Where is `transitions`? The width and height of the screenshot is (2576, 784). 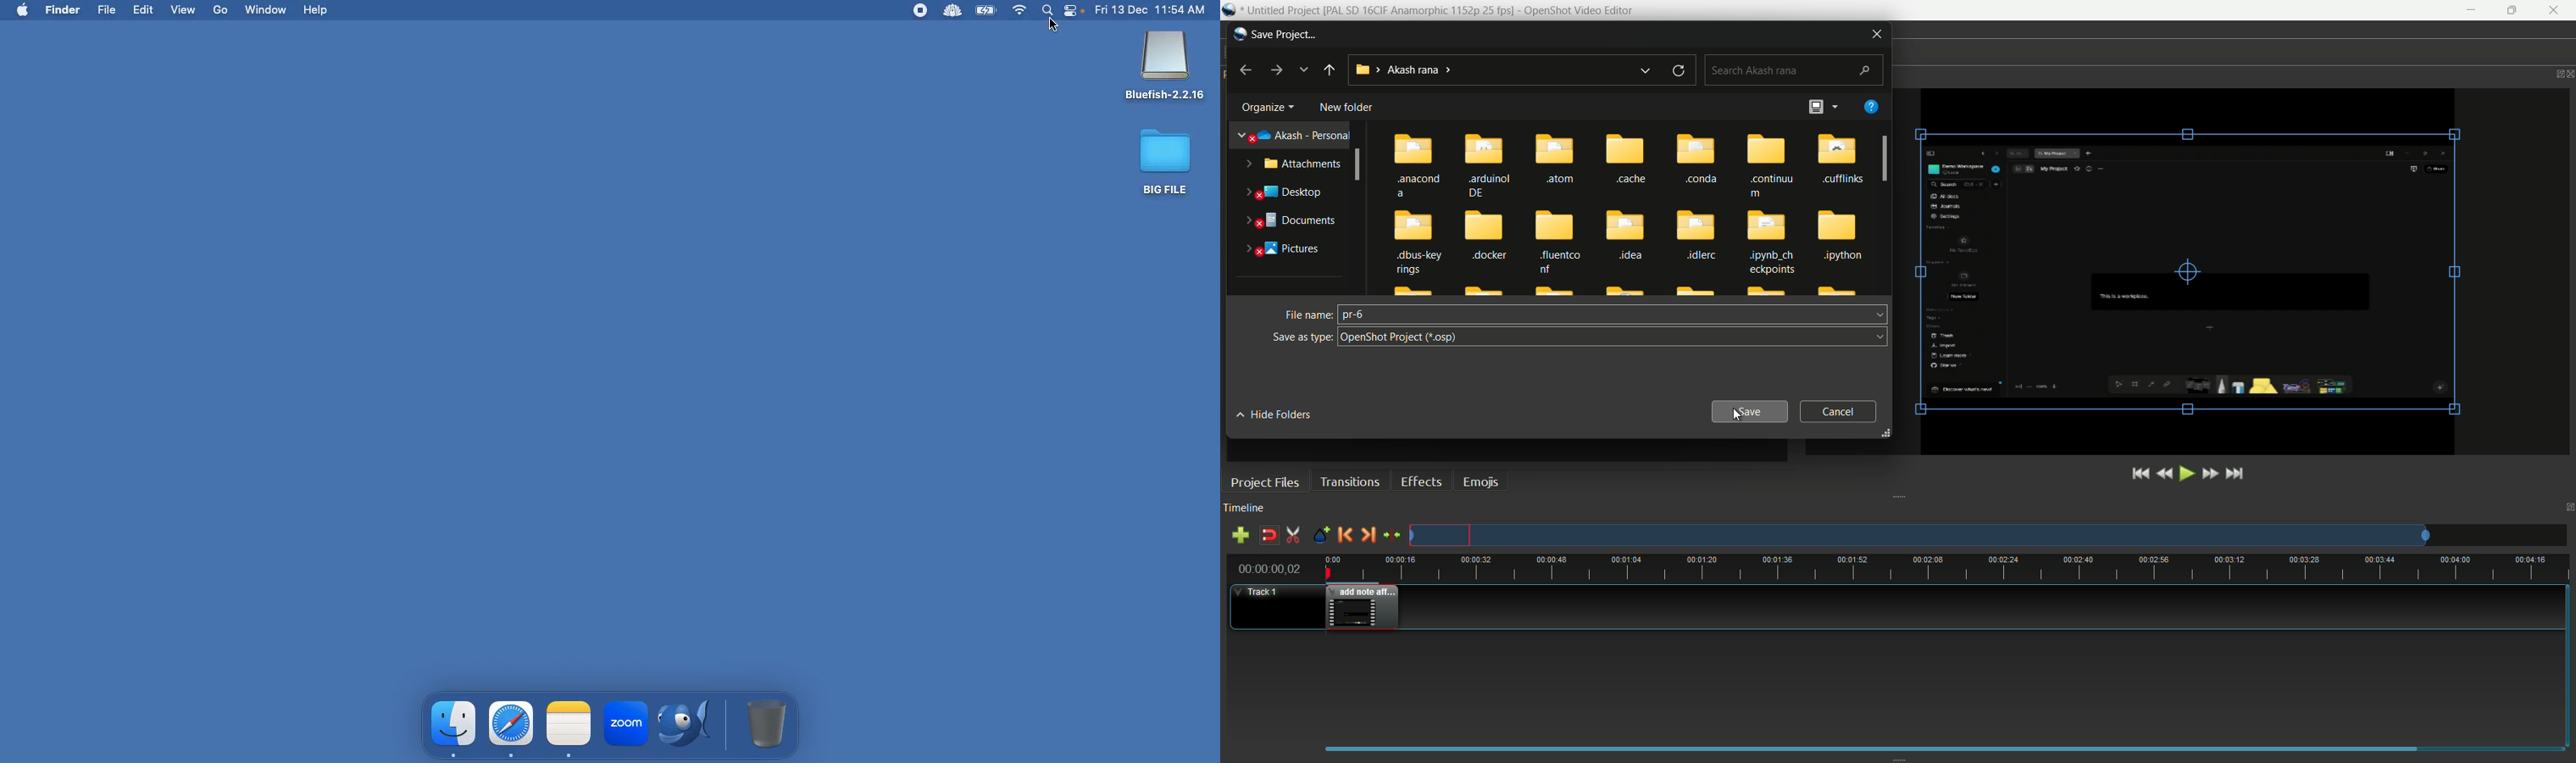
transitions is located at coordinates (1349, 483).